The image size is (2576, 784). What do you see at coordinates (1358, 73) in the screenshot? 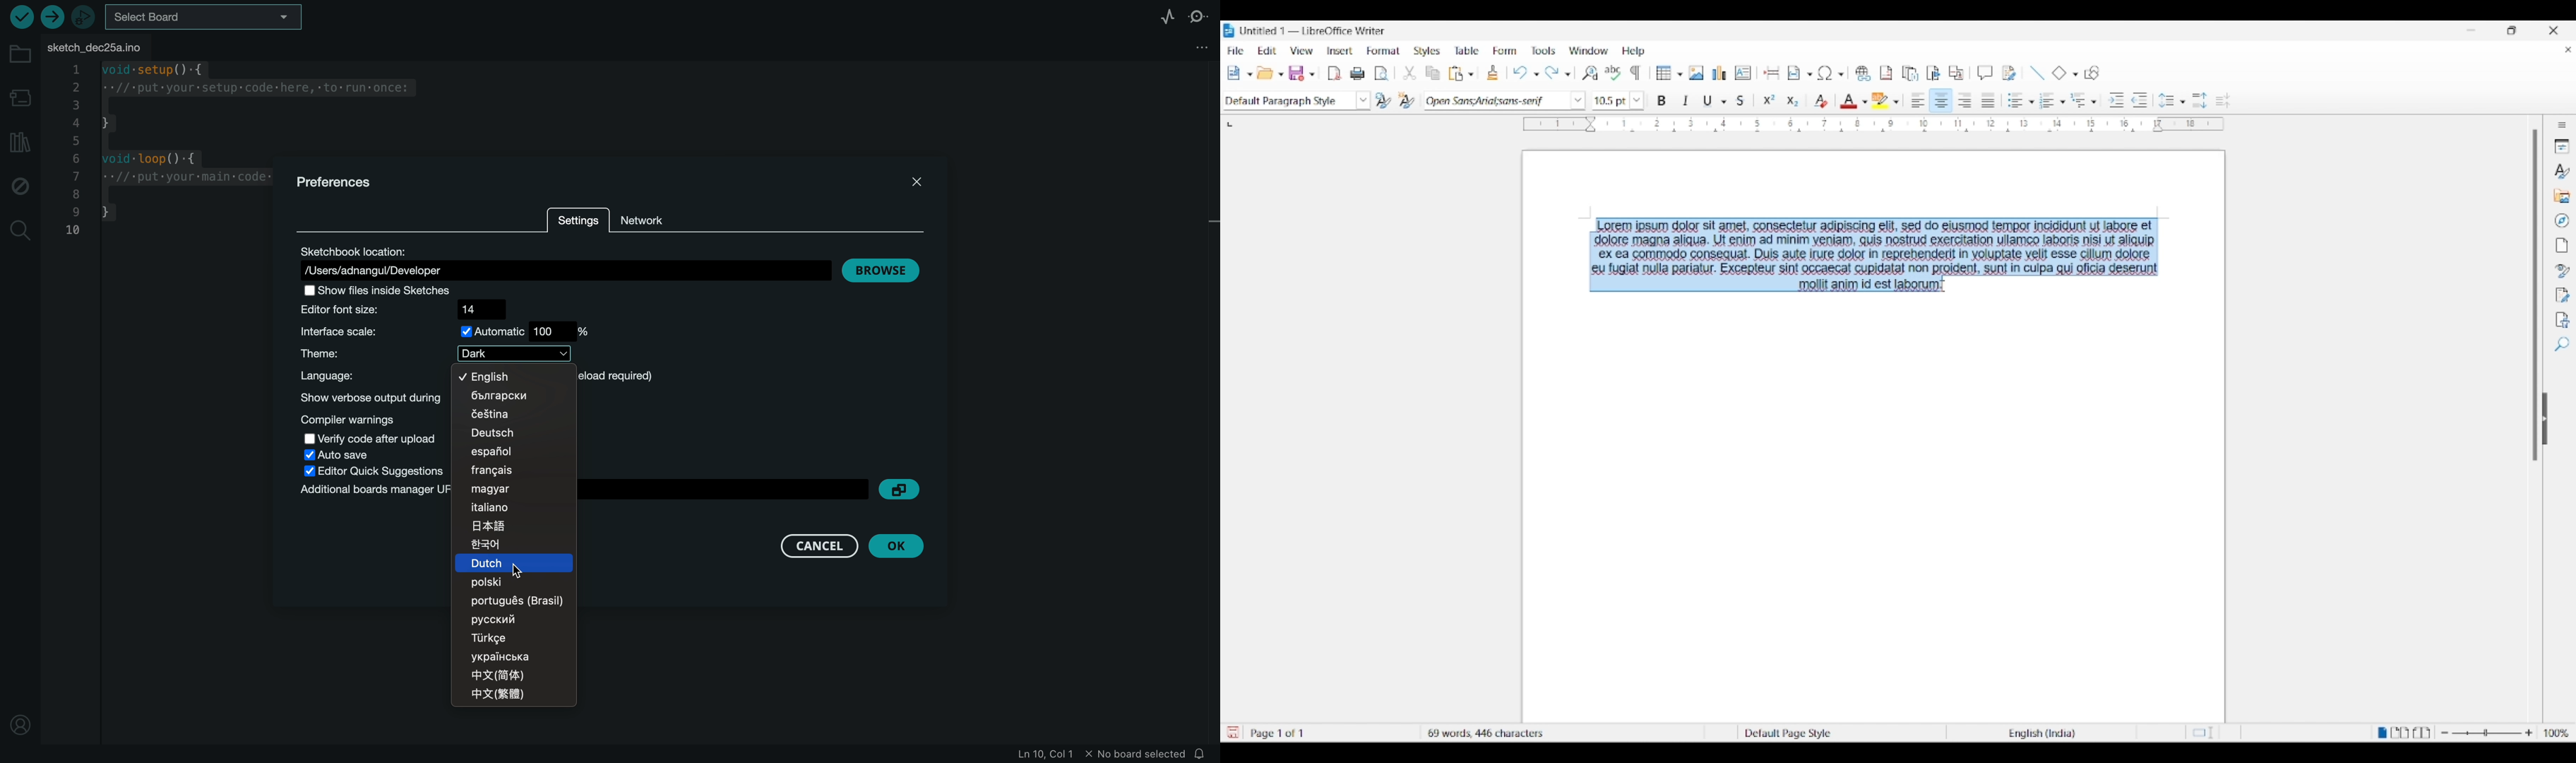
I see `Print` at bounding box center [1358, 73].